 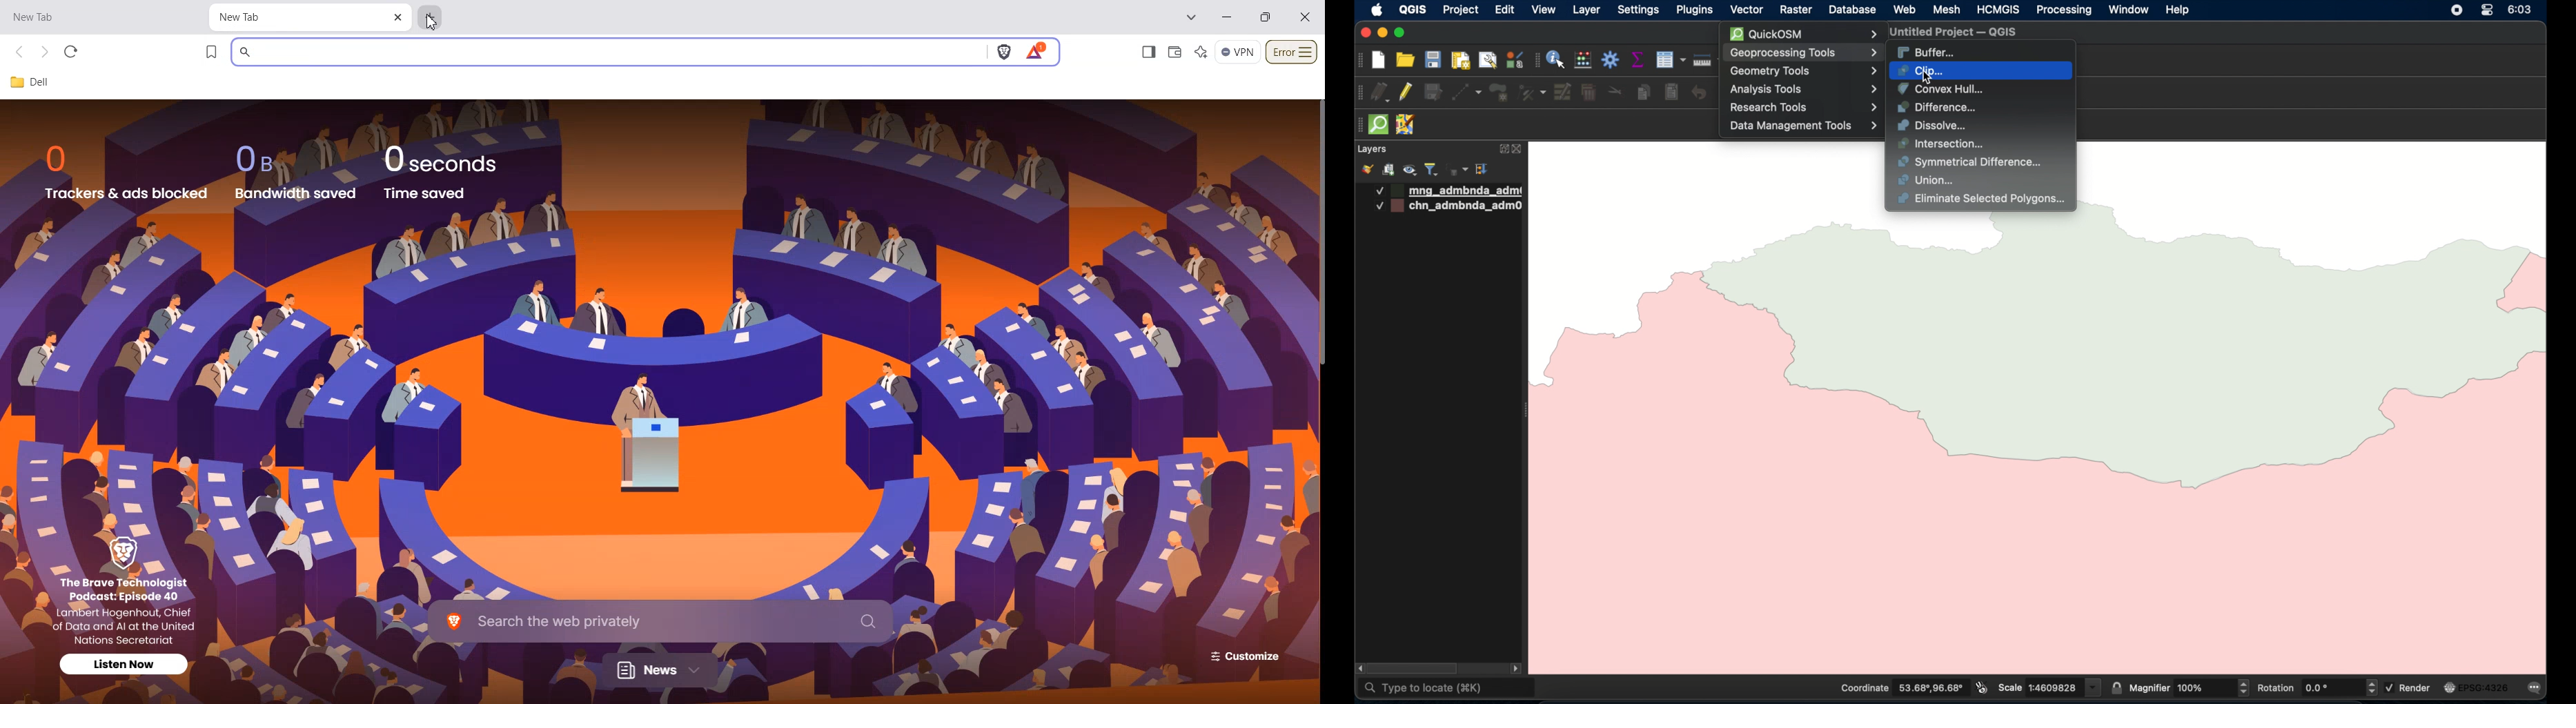 What do you see at coordinates (1432, 169) in the screenshot?
I see `filter legend` at bounding box center [1432, 169].